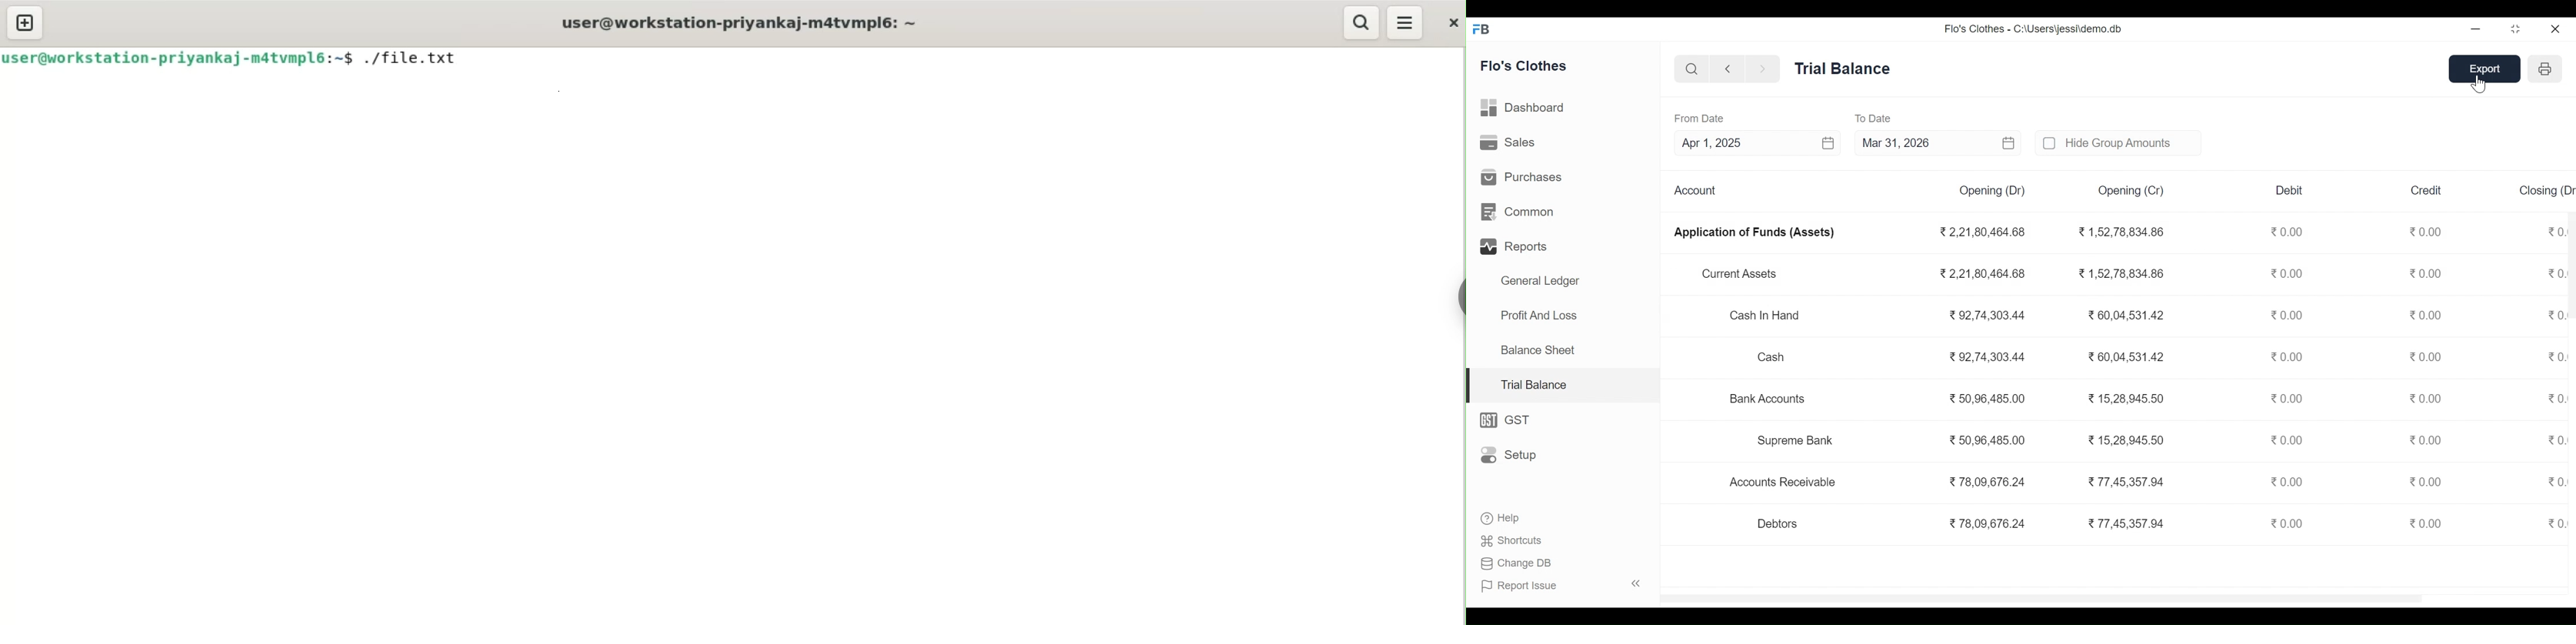 The width and height of the screenshot is (2576, 644). What do you see at coordinates (2288, 439) in the screenshot?
I see `0.00` at bounding box center [2288, 439].